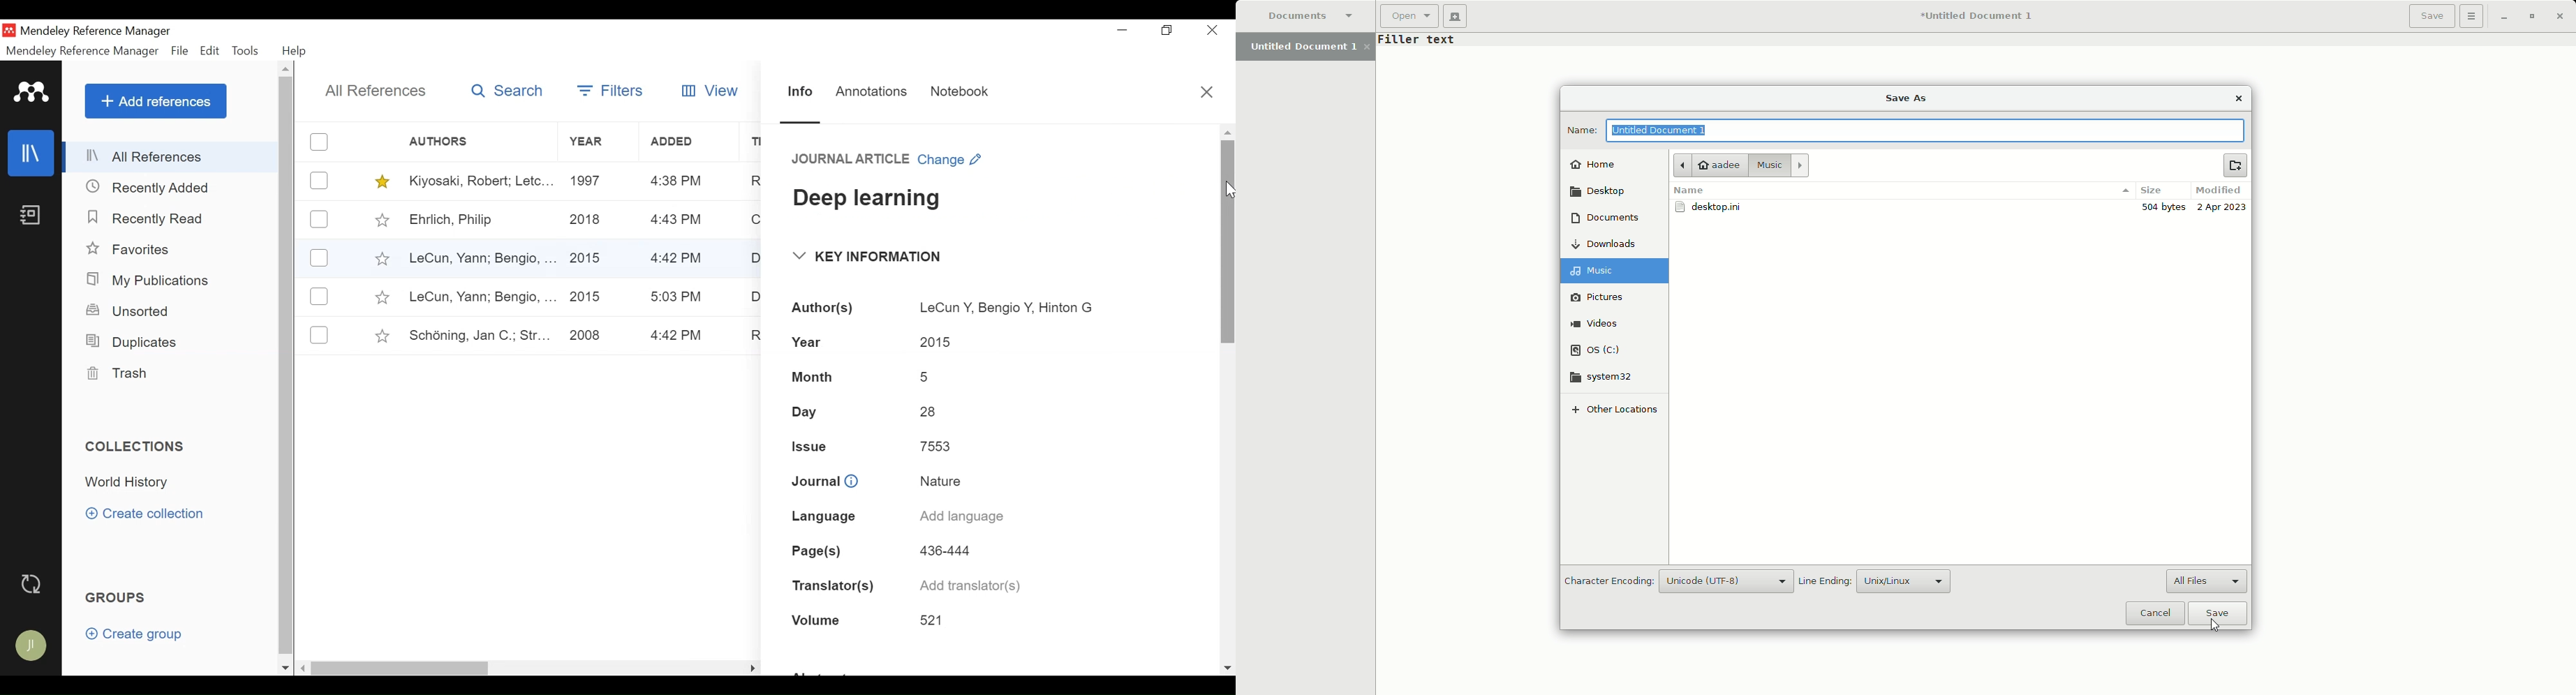  What do you see at coordinates (2236, 166) in the screenshot?
I see `New Folder` at bounding box center [2236, 166].